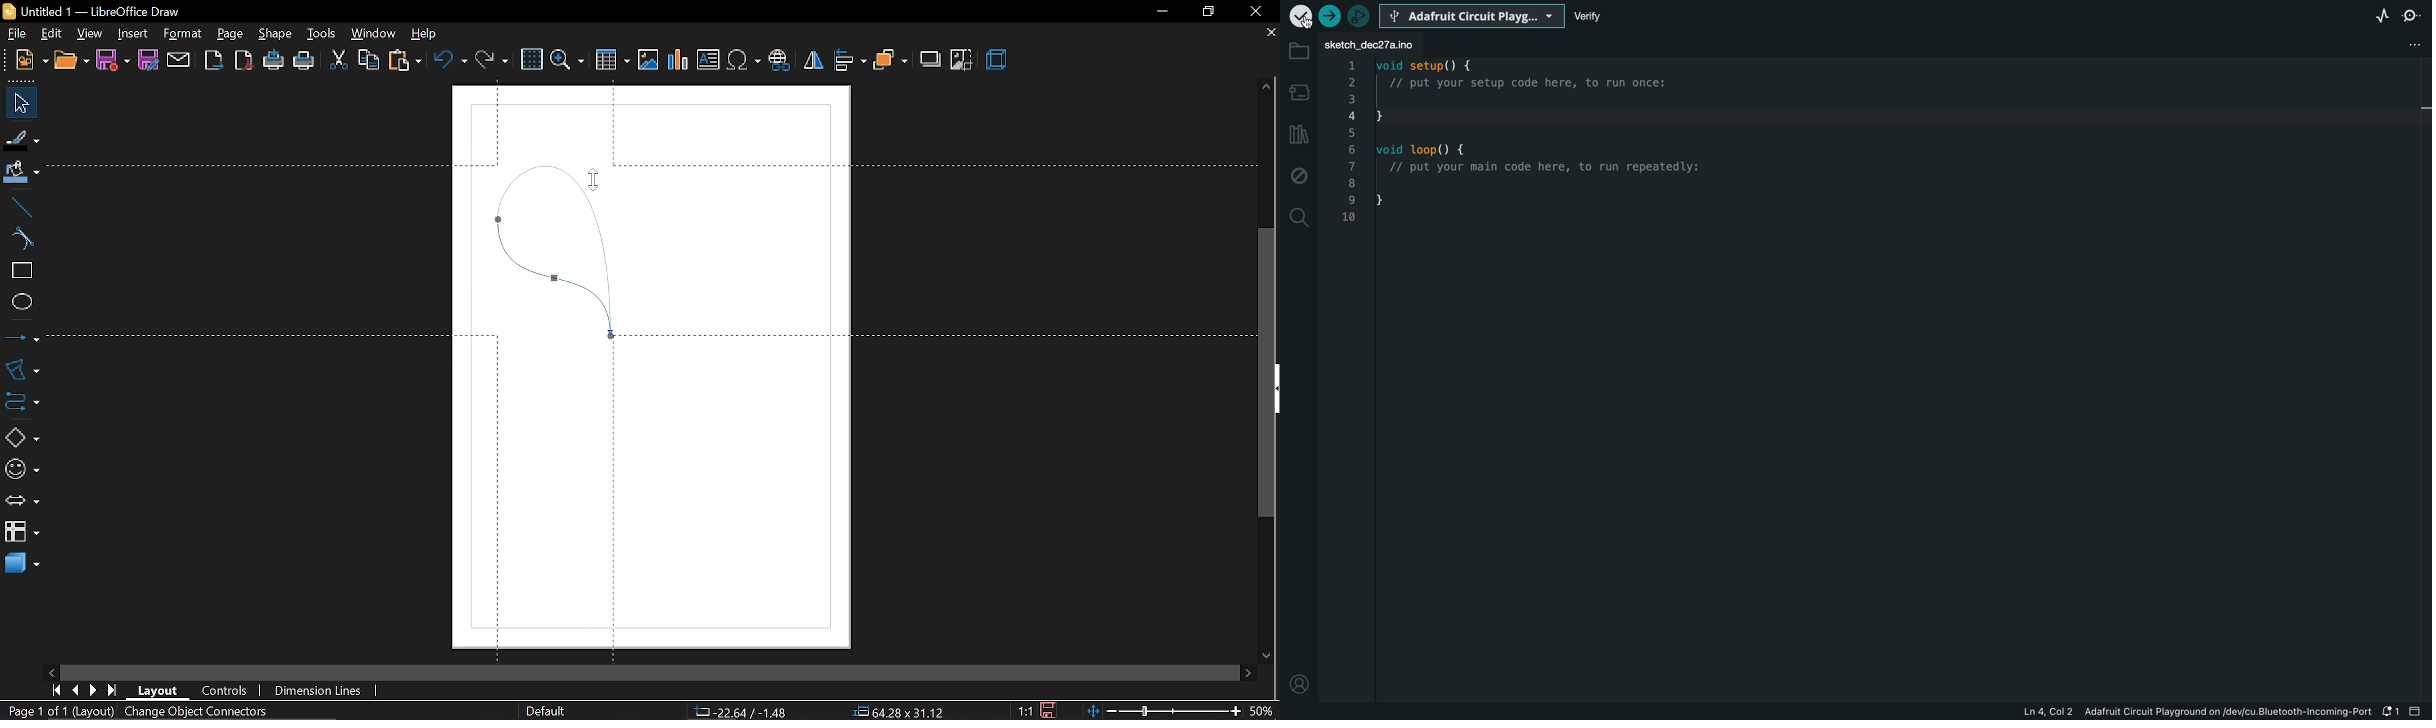 Image resolution: width=2436 pixels, height=728 pixels. What do you see at coordinates (1267, 374) in the screenshot?
I see `Vertical scrollbar` at bounding box center [1267, 374].